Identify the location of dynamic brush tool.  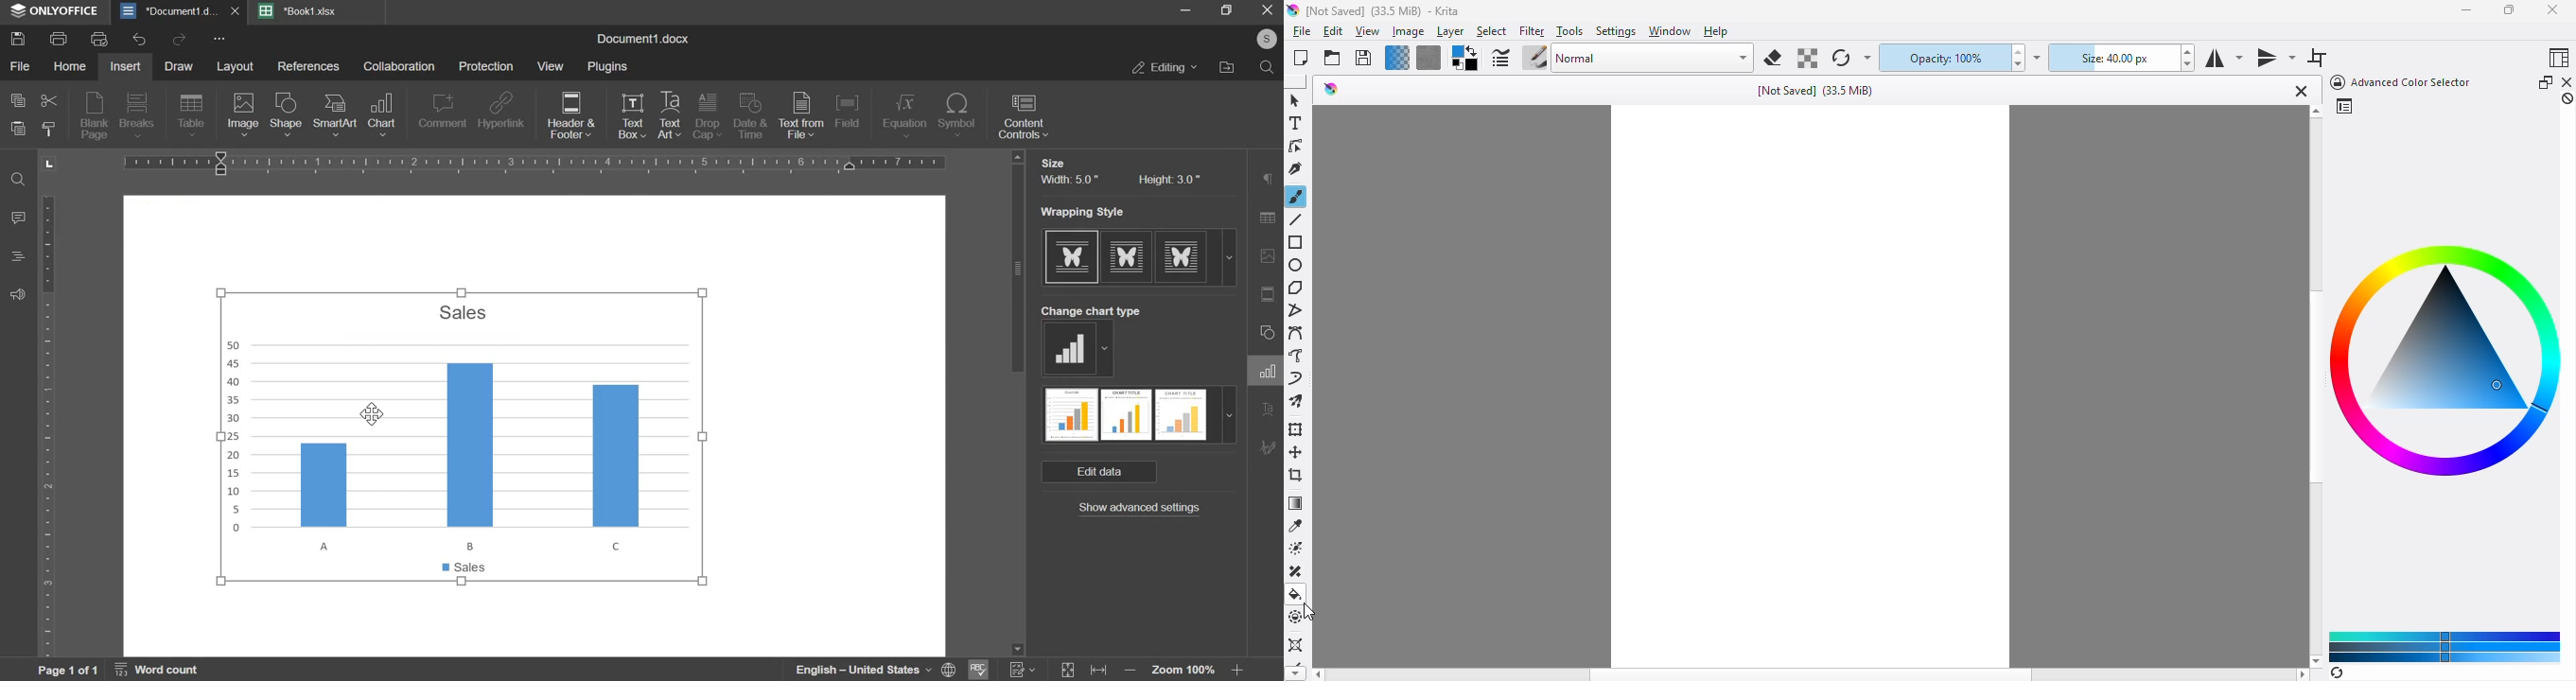
(1295, 377).